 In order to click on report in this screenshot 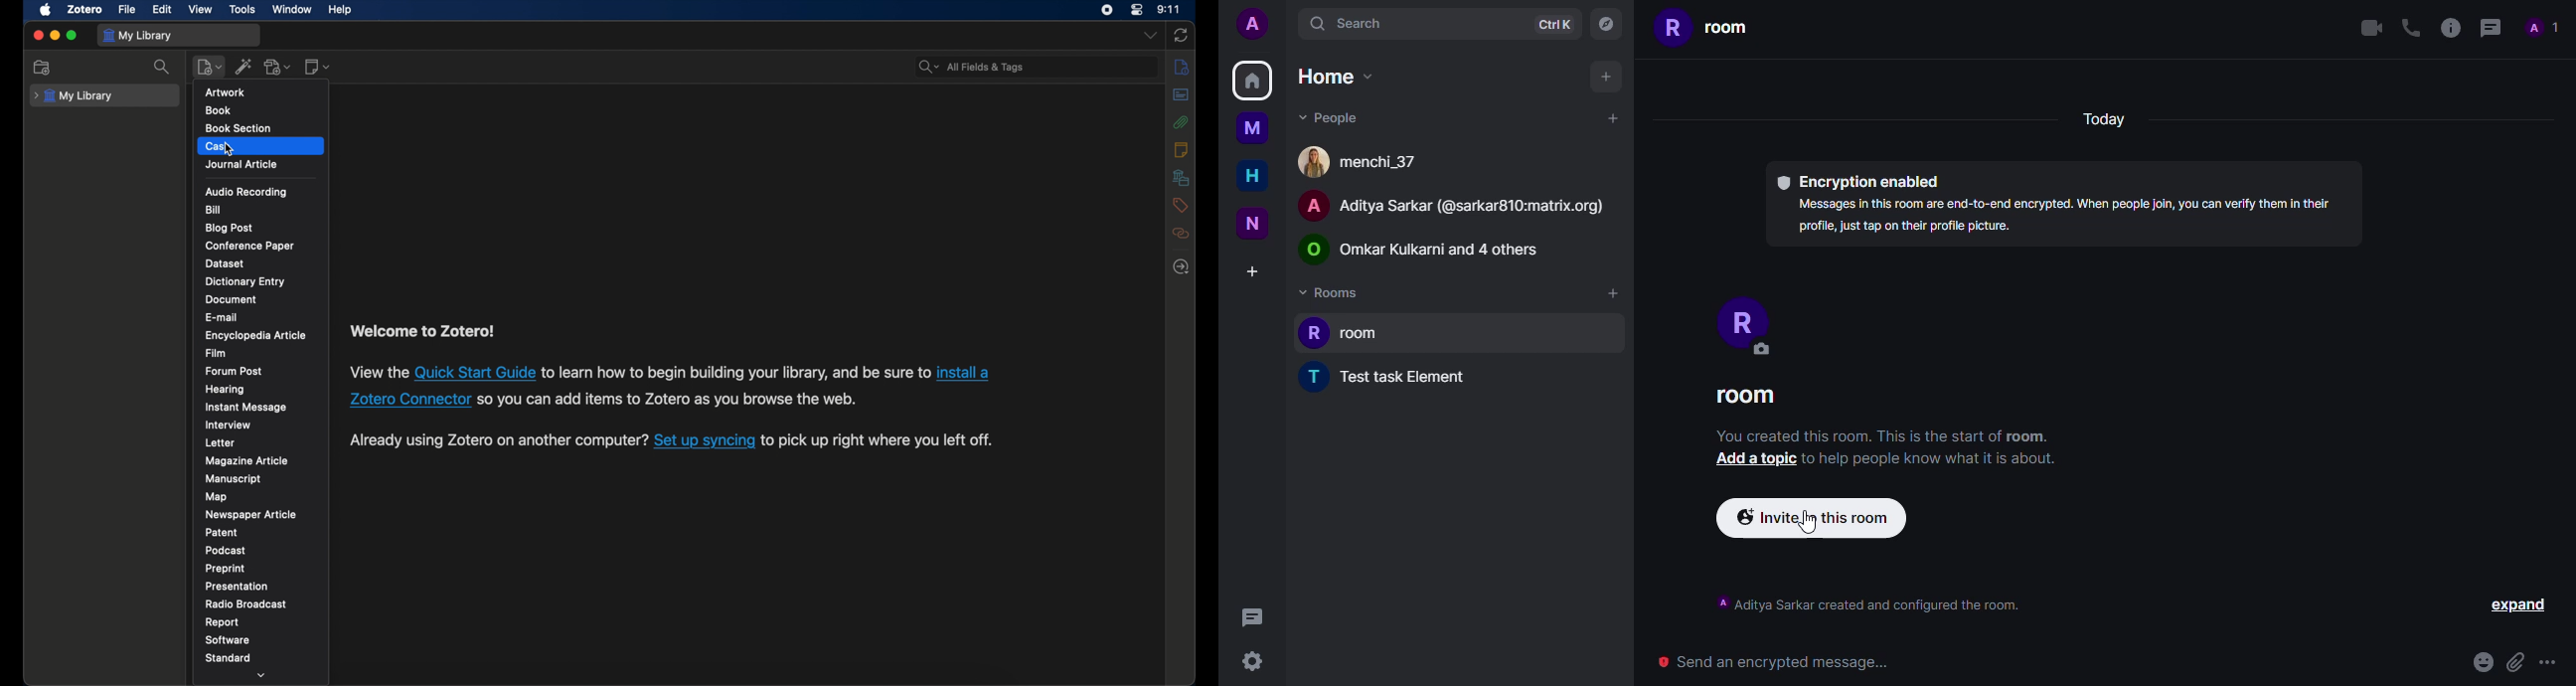, I will do `click(222, 622)`.